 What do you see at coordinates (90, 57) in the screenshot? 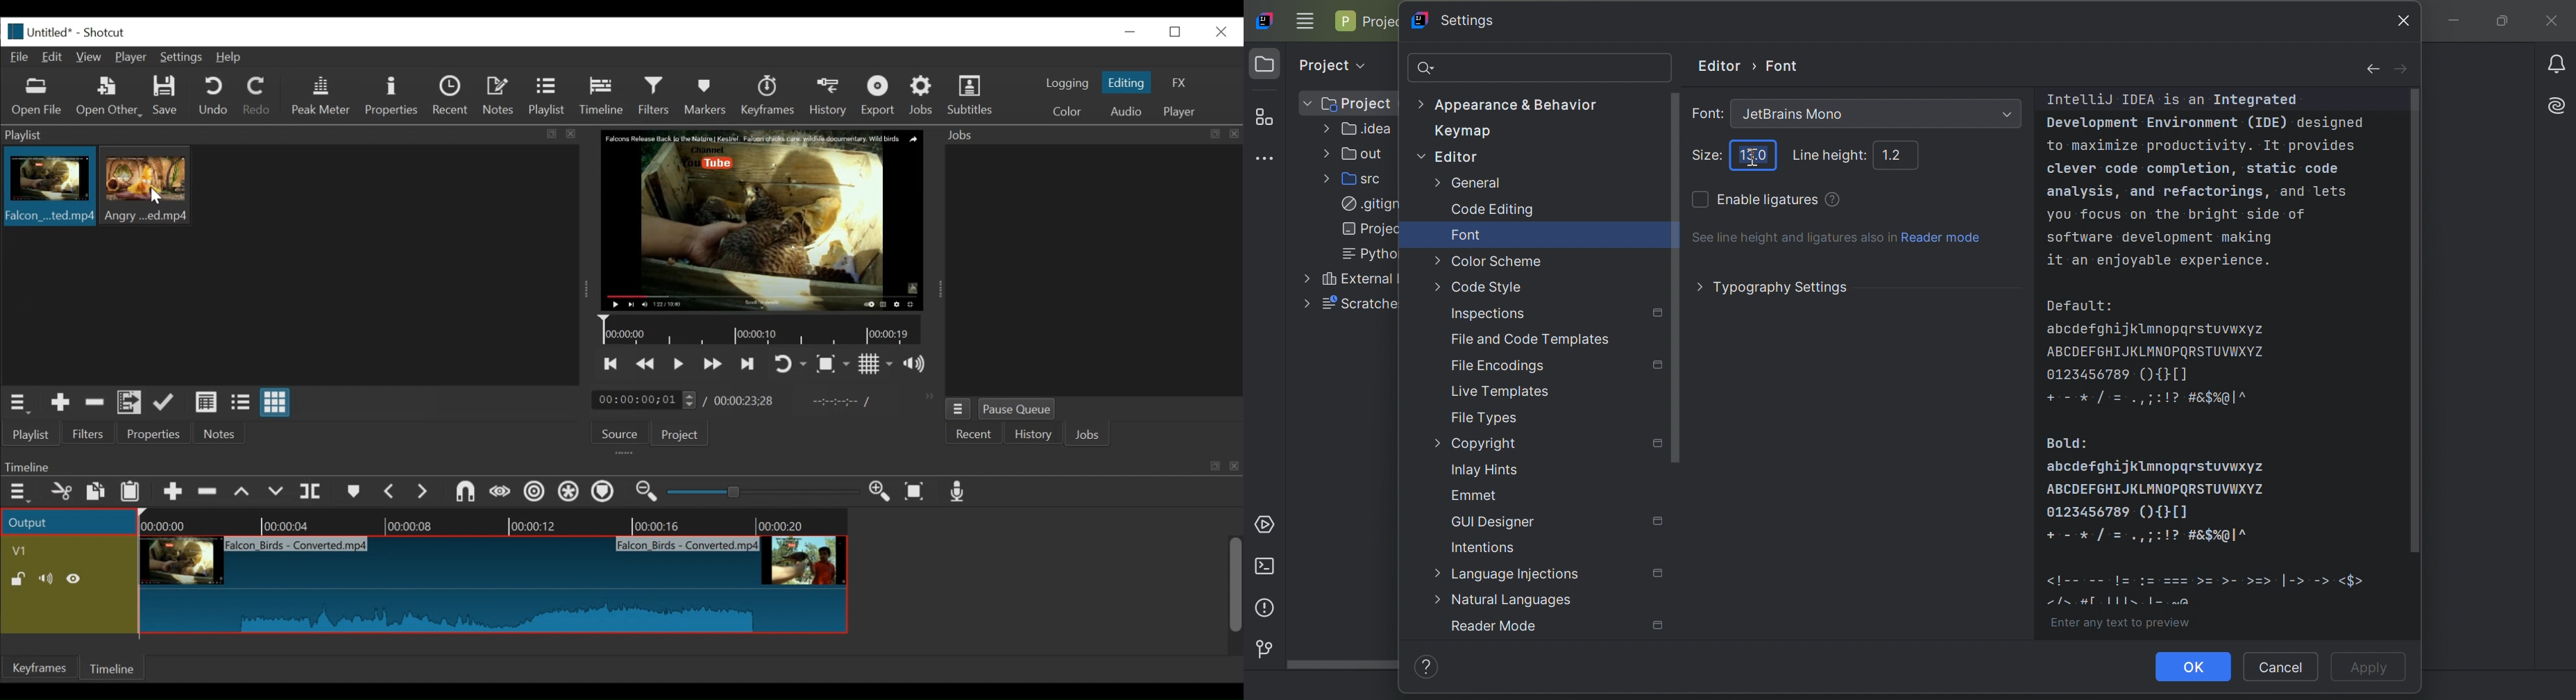
I see `View` at bounding box center [90, 57].